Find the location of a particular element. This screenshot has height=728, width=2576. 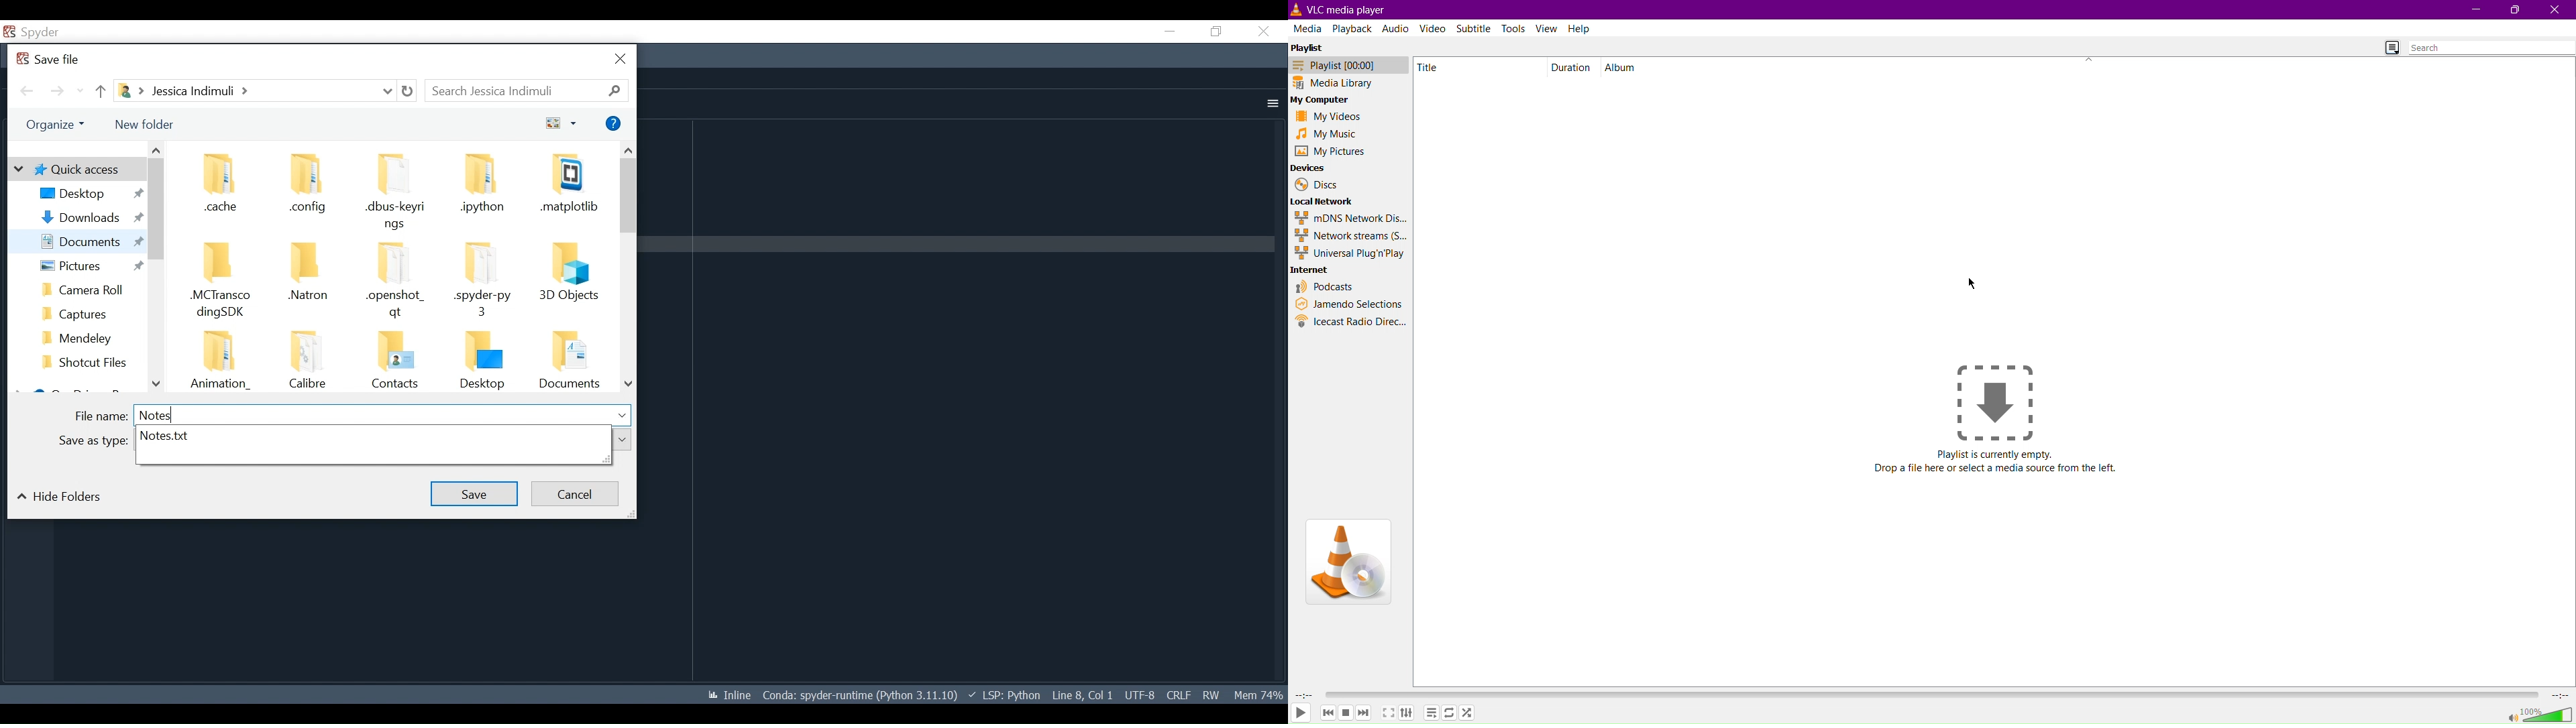

Folder is located at coordinates (305, 361).